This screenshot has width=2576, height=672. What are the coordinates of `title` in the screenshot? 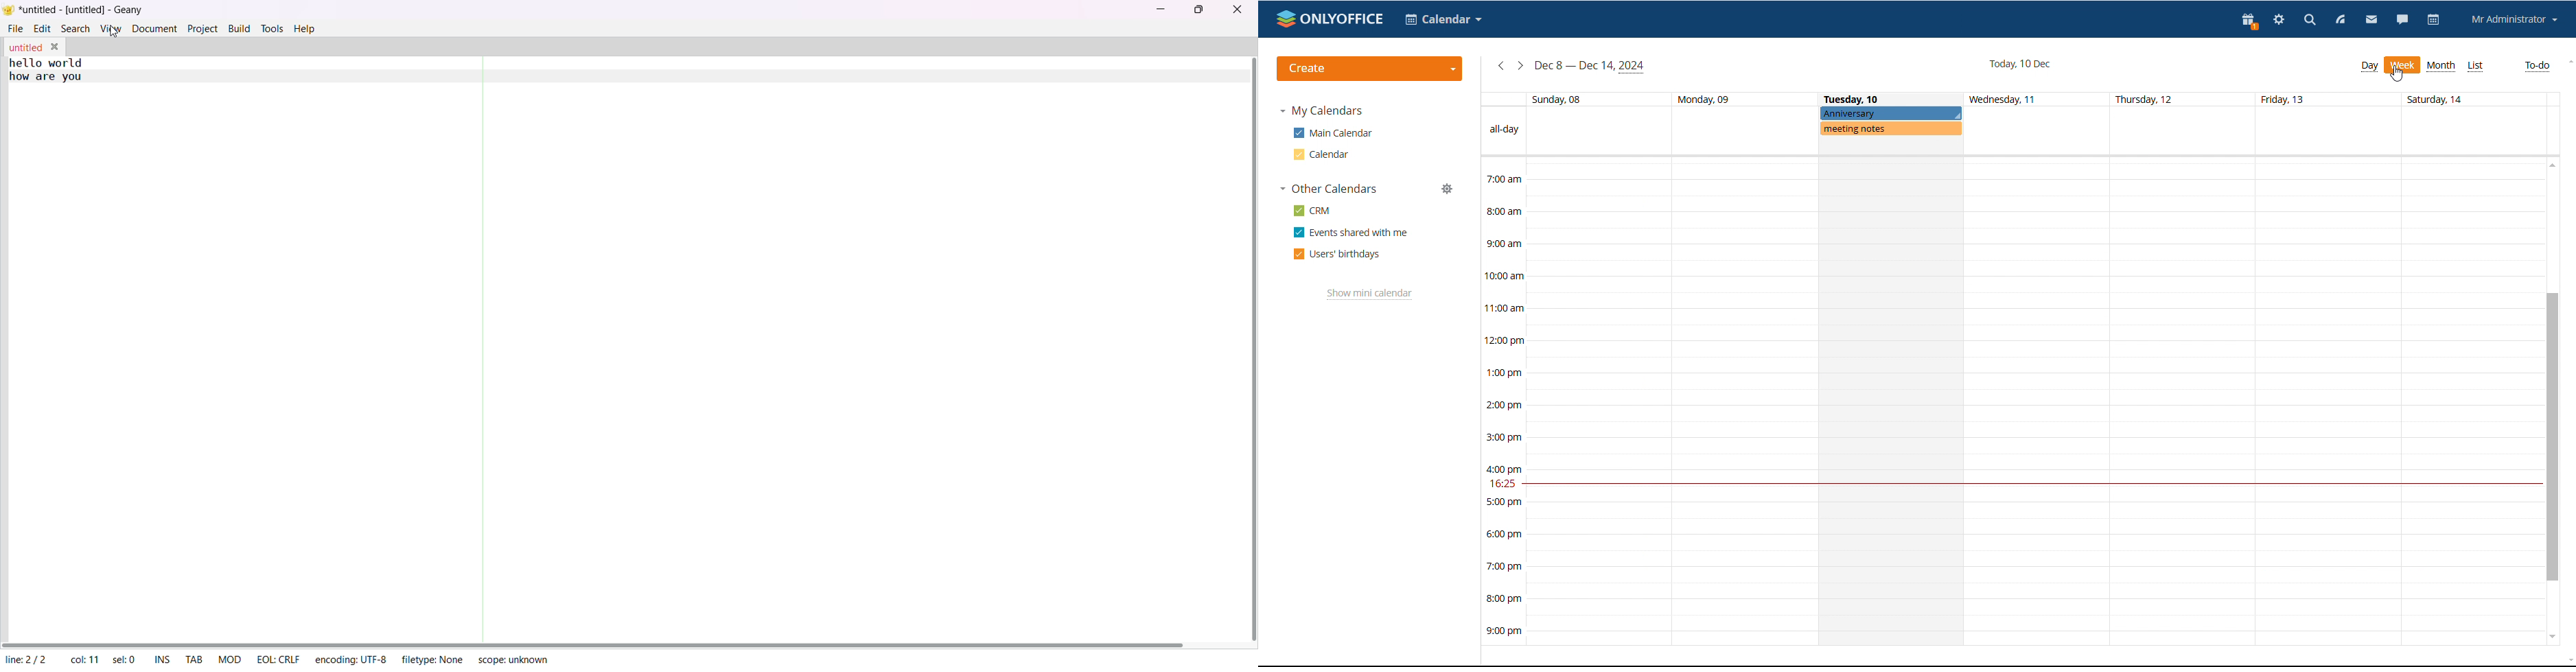 It's located at (83, 10).